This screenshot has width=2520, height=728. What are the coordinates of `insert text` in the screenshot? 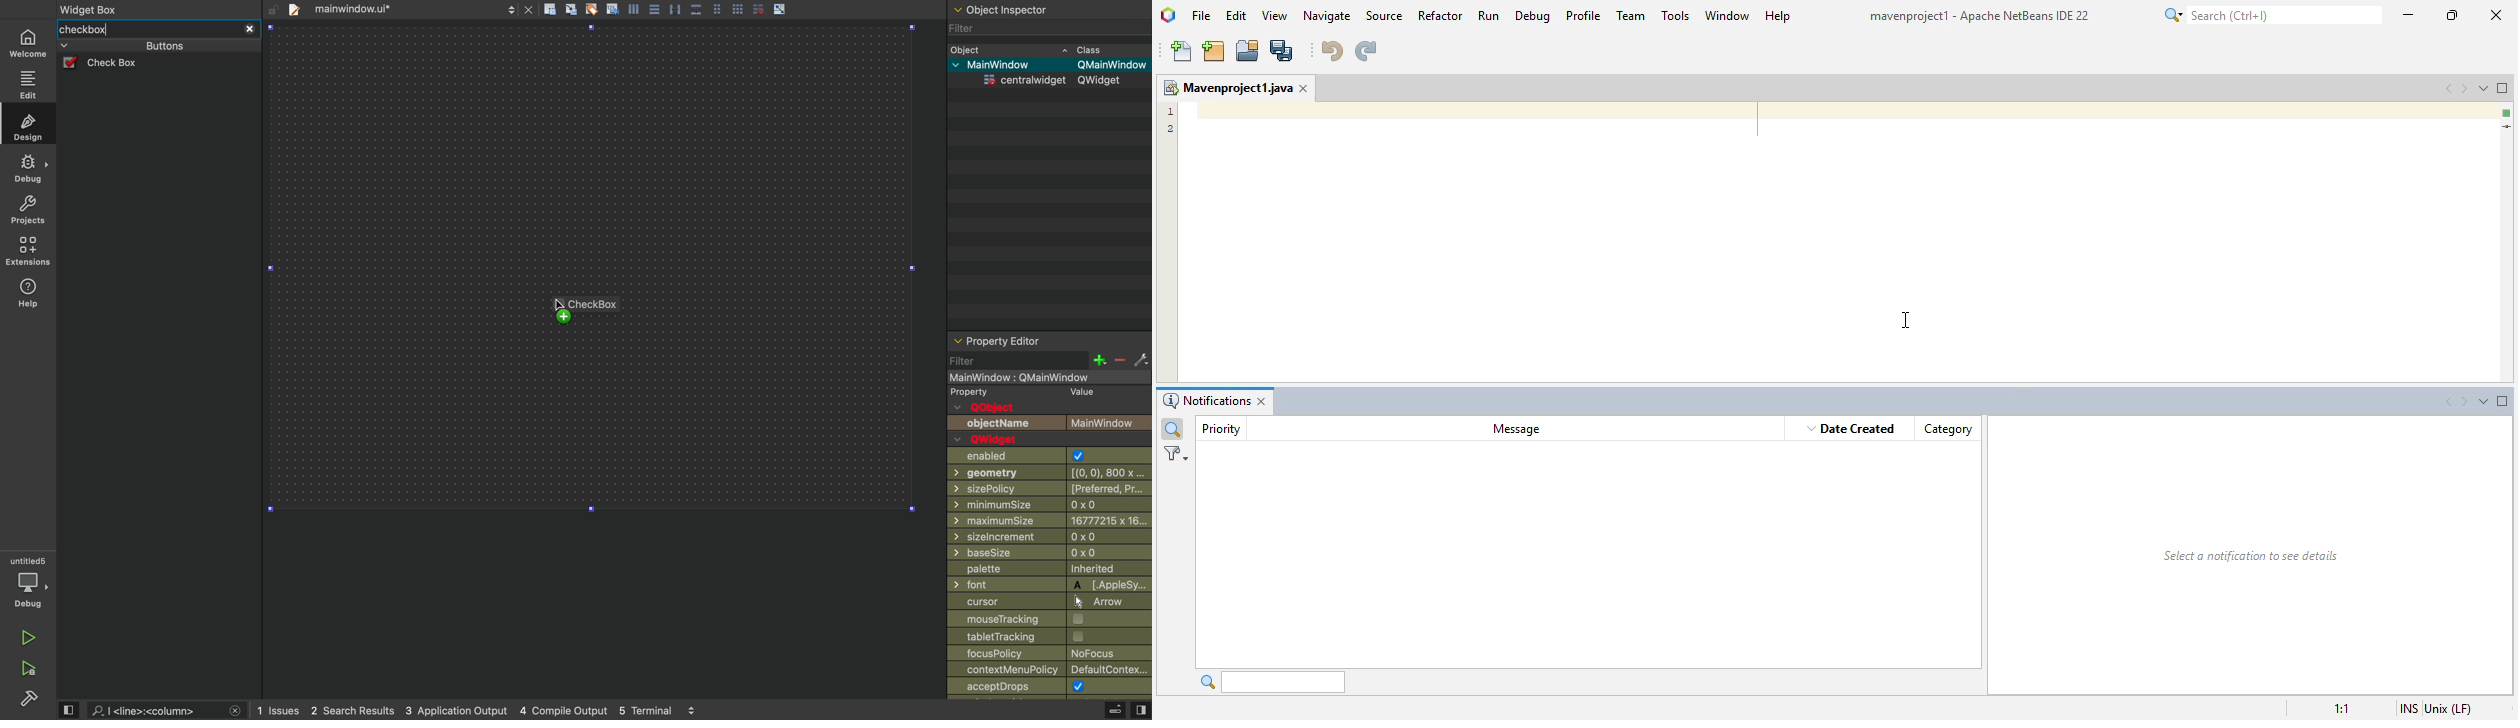 It's located at (612, 8).